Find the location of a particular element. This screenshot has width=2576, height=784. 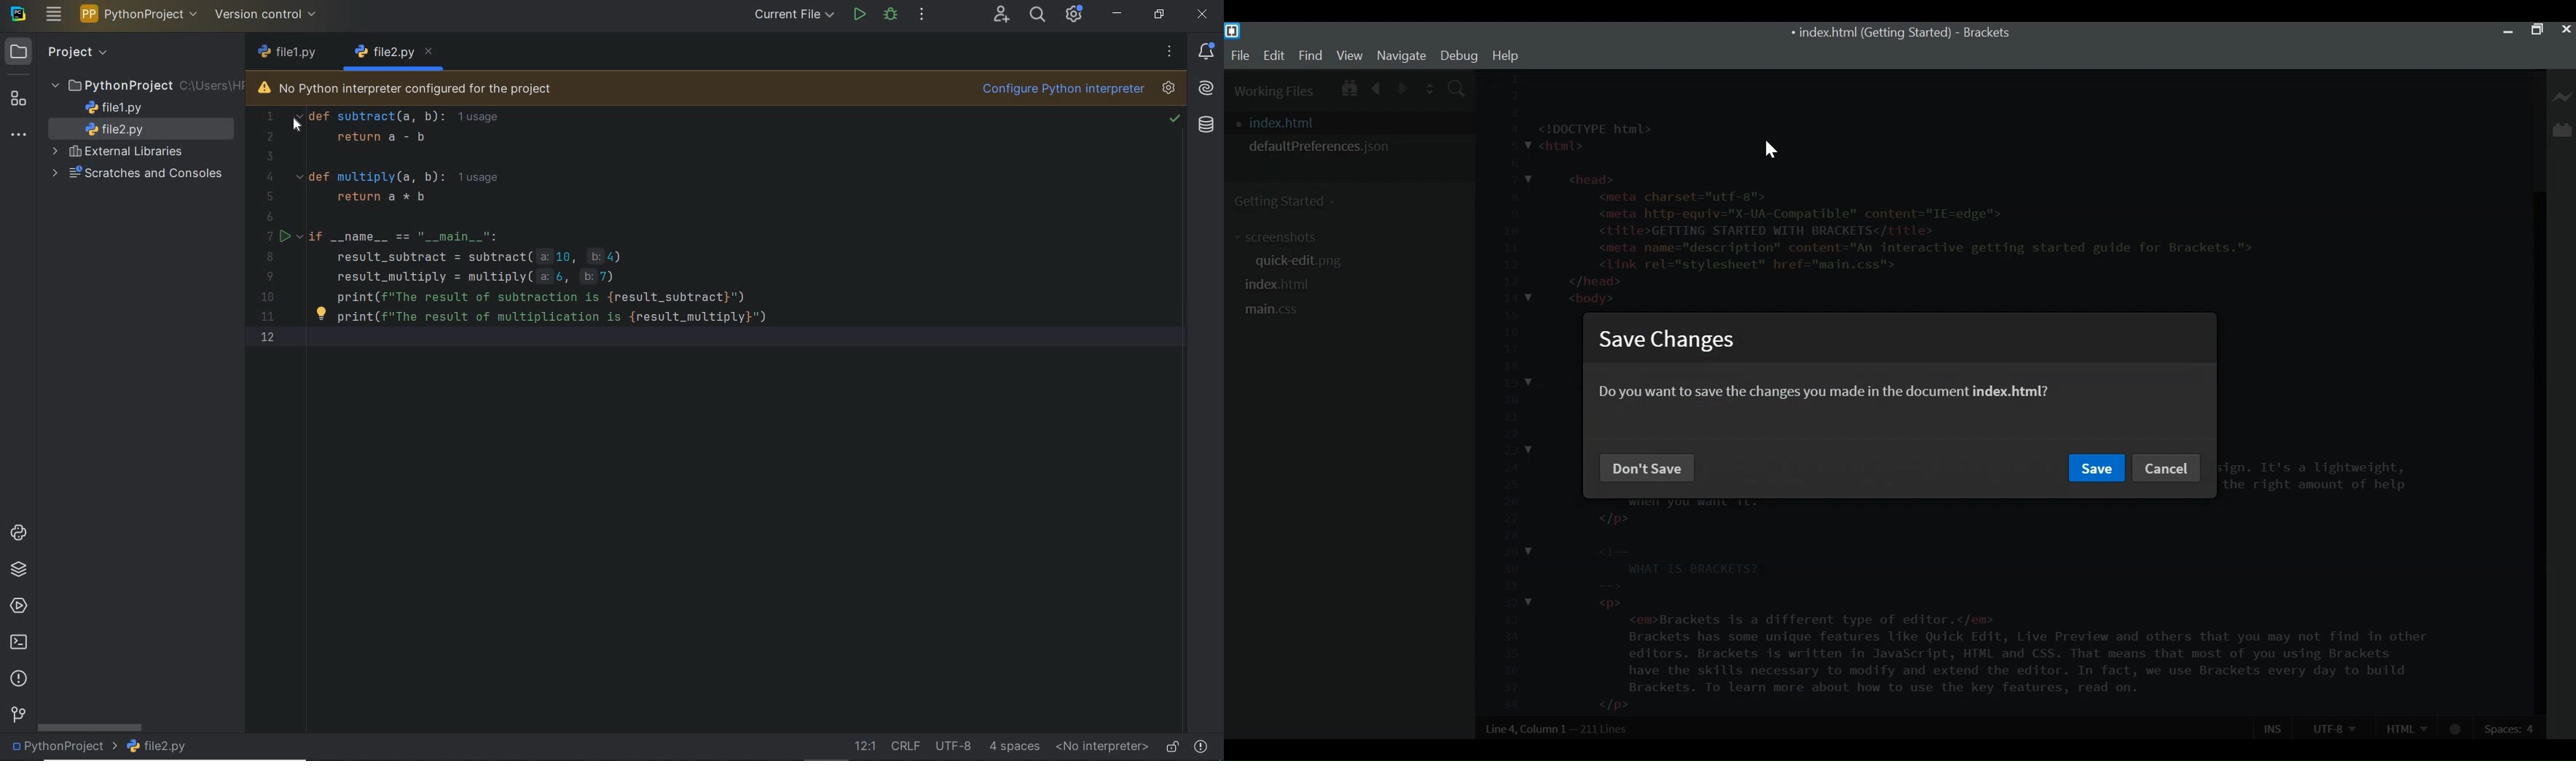

Brackets is located at coordinates (1986, 33).